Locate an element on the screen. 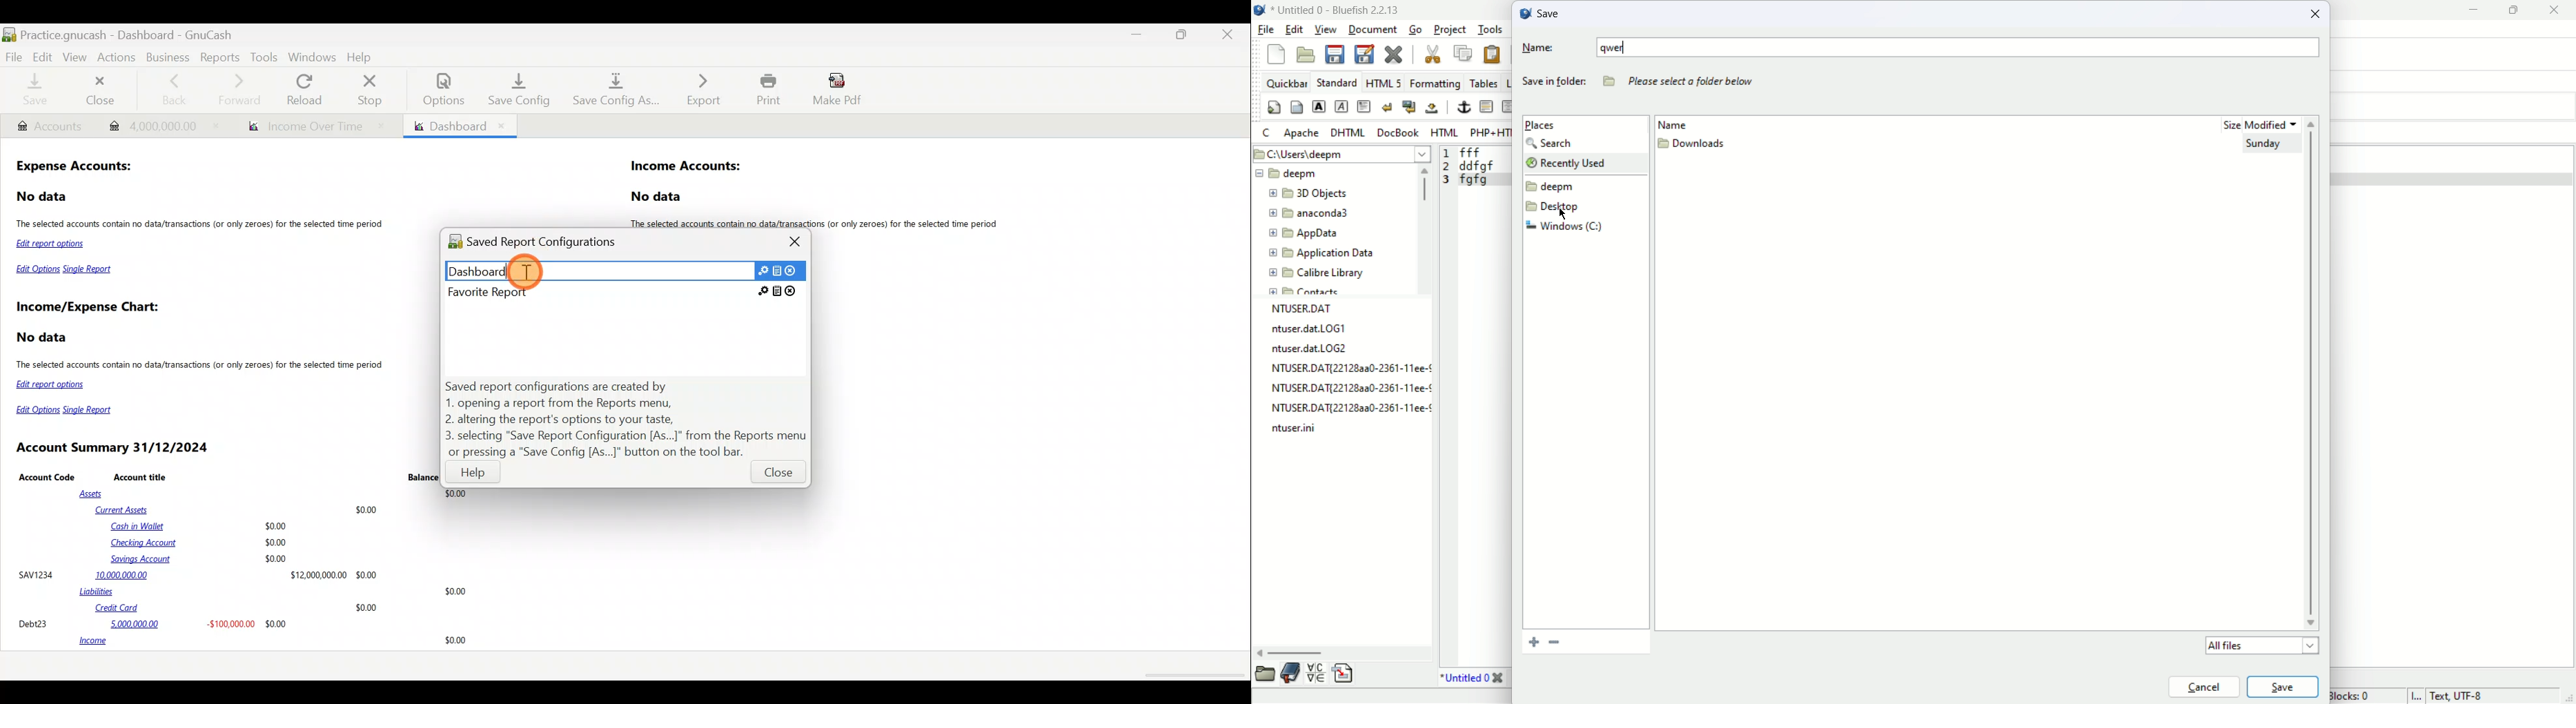 The height and width of the screenshot is (728, 2576). maximize is located at coordinates (2515, 11).